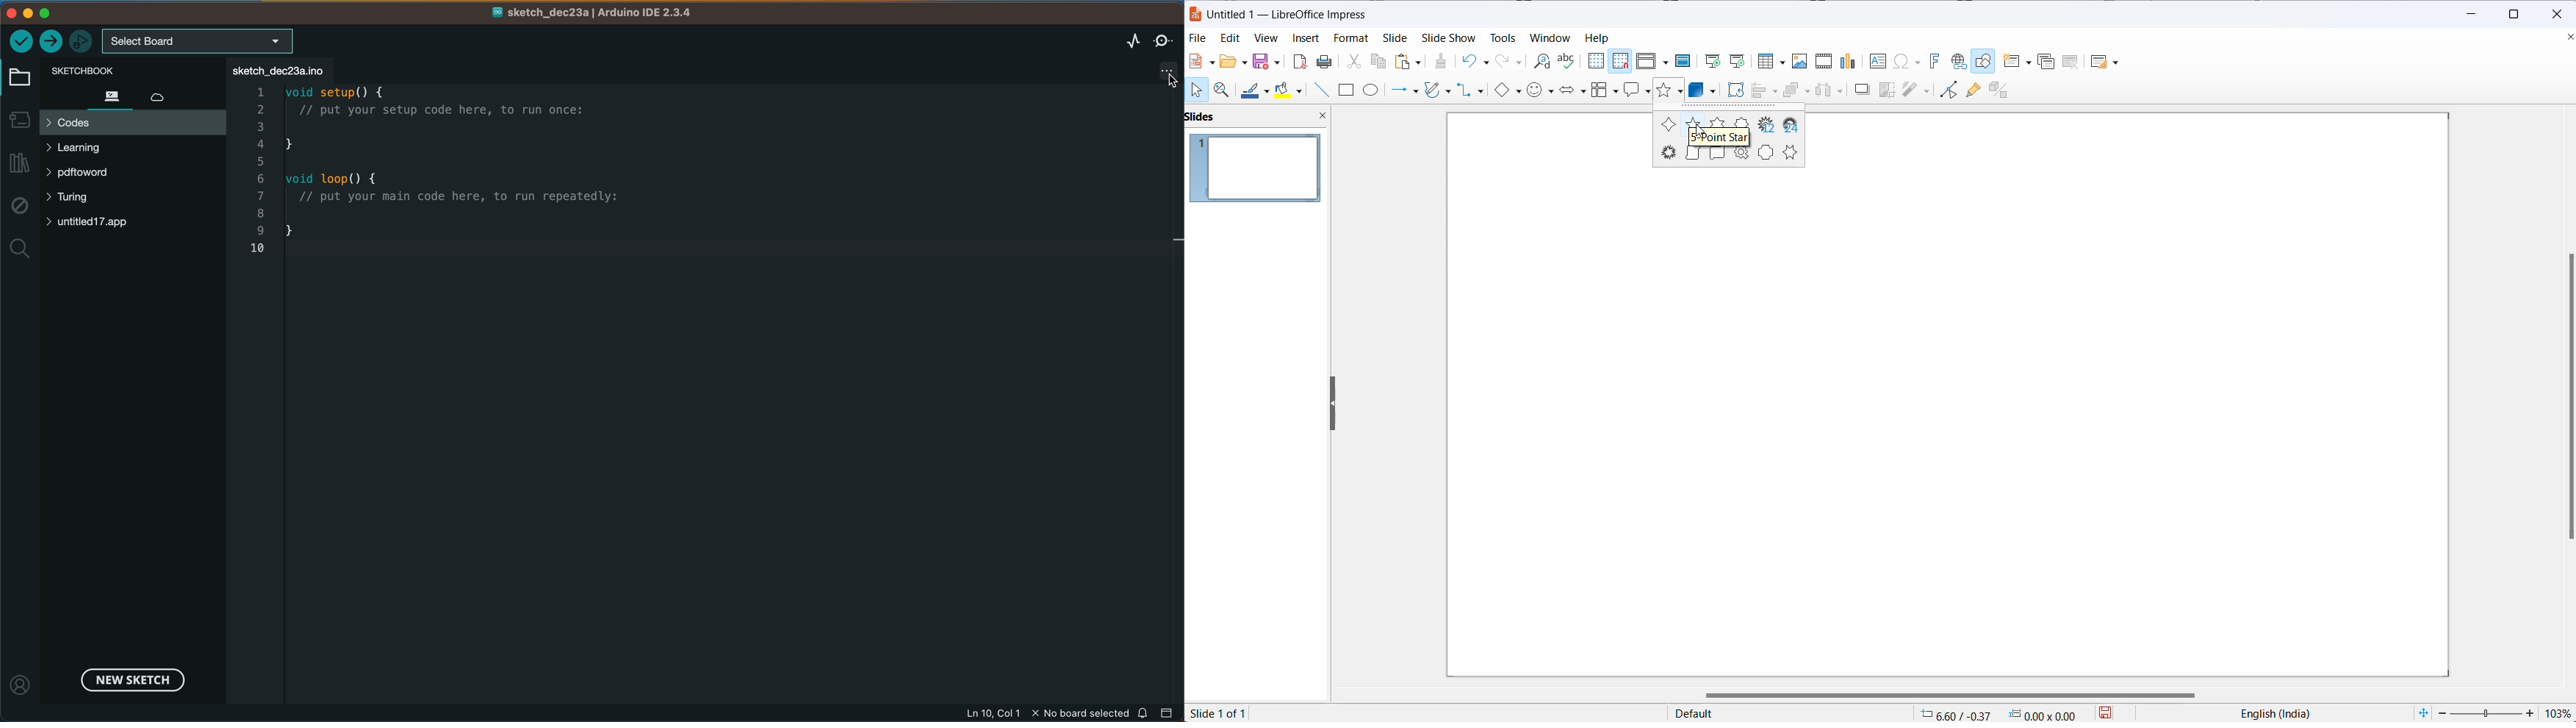 The width and height of the screenshot is (2576, 728). What do you see at coordinates (20, 250) in the screenshot?
I see `search` at bounding box center [20, 250].